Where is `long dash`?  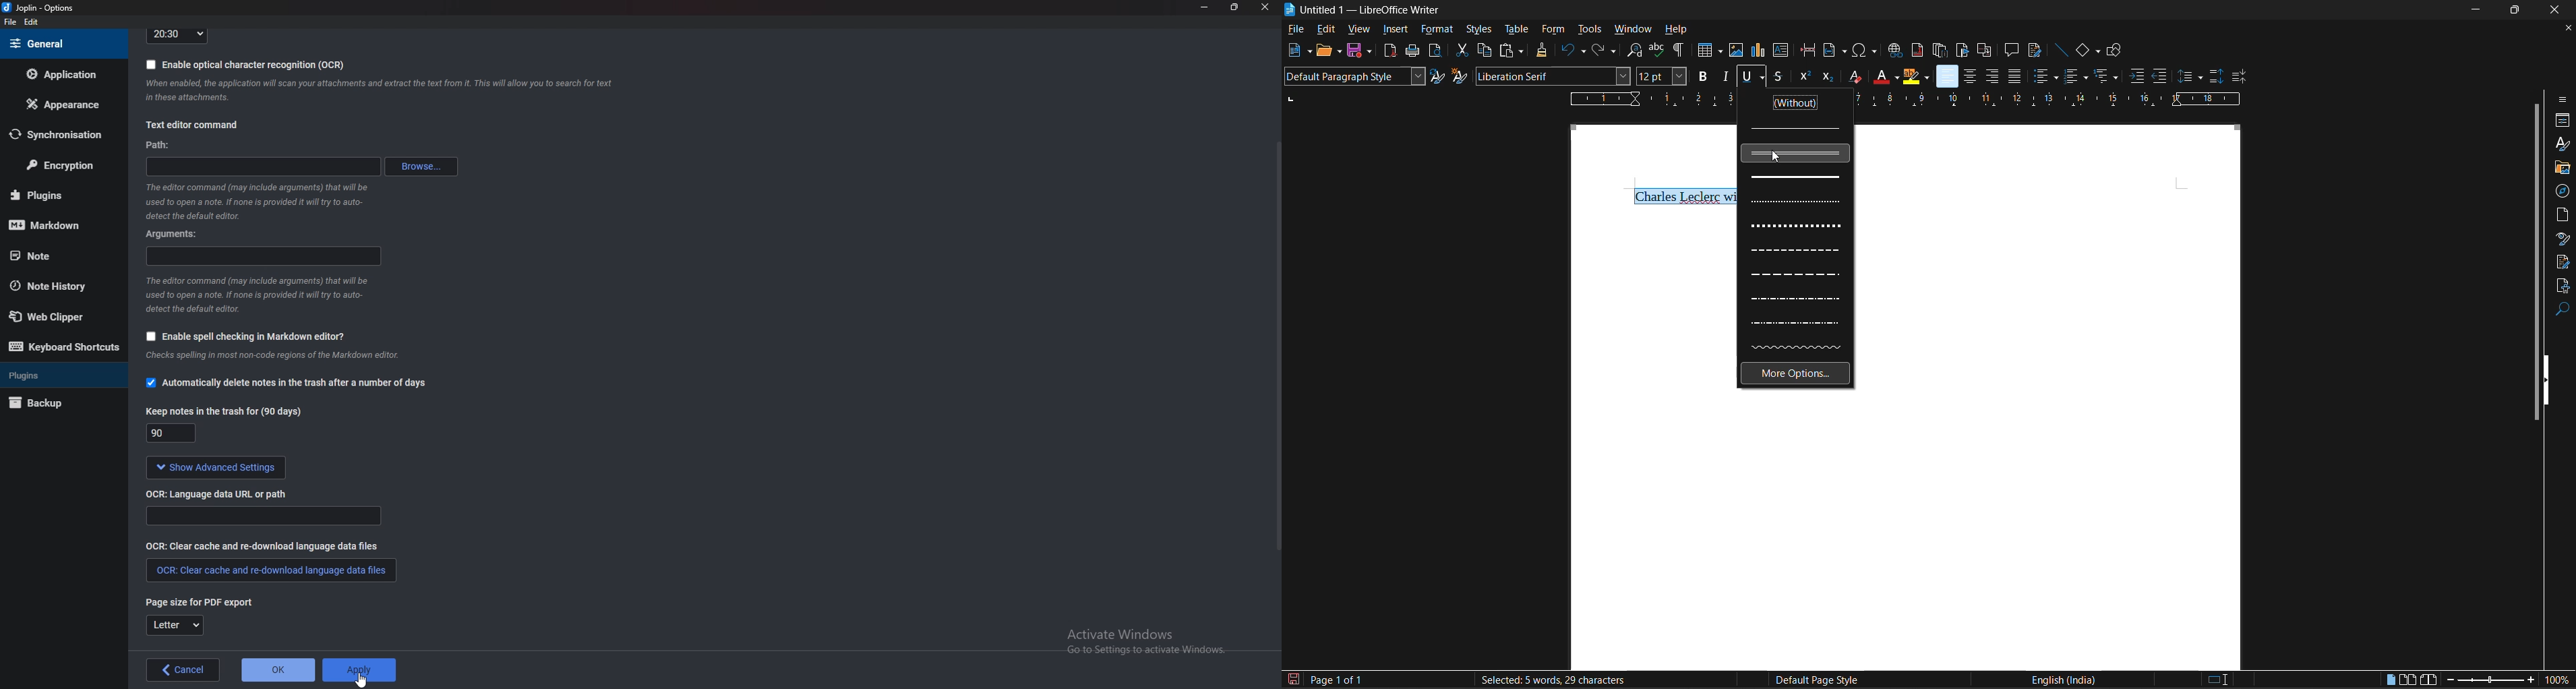
long dash is located at coordinates (1796, 276).